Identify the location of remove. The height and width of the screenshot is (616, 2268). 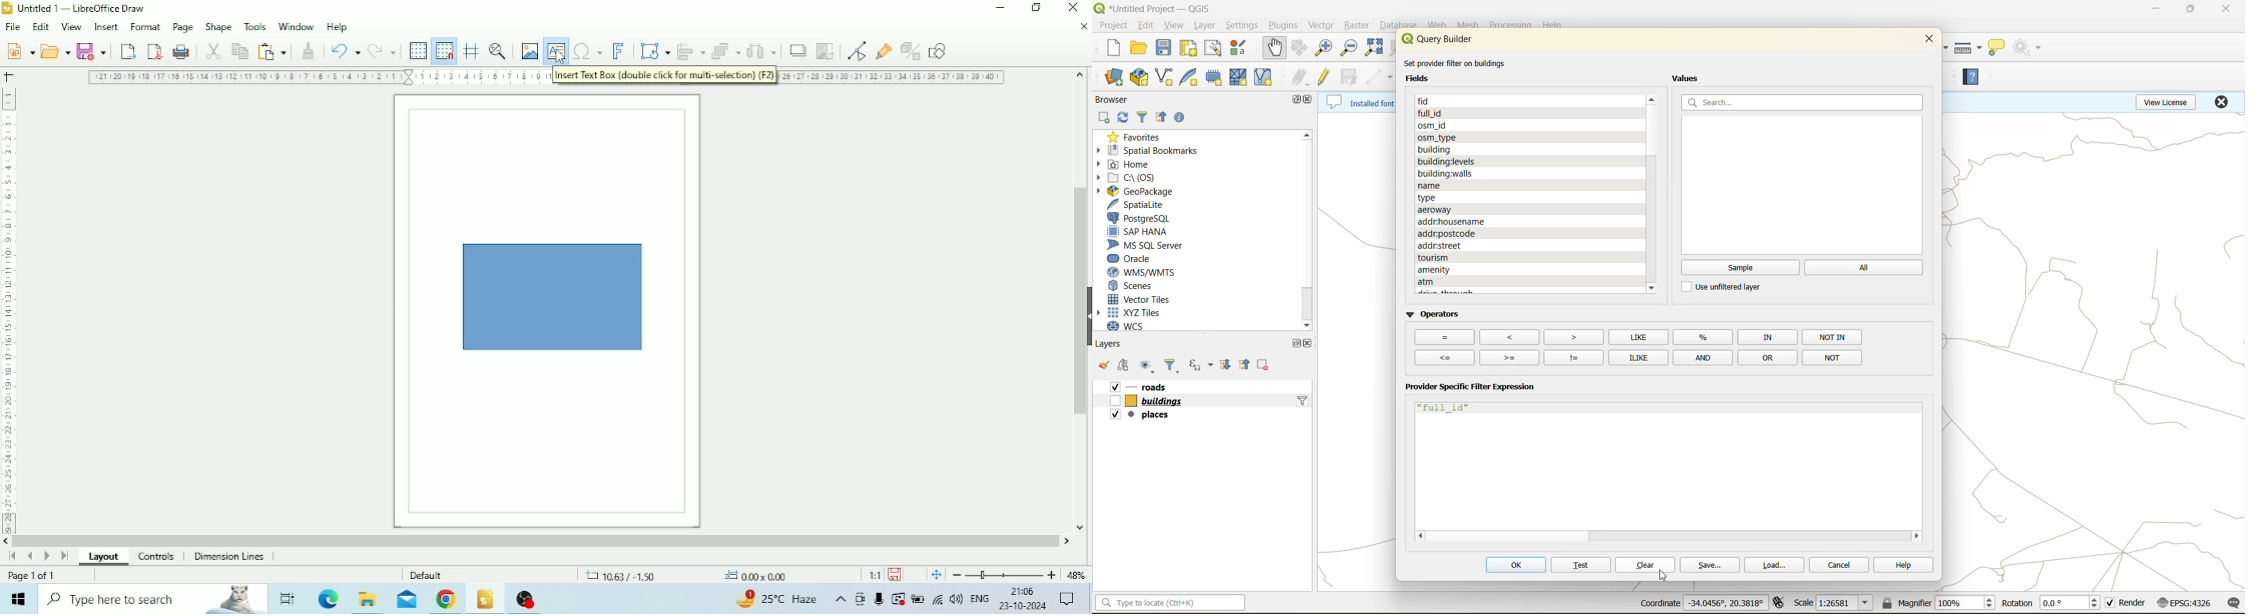
(1261, 363).